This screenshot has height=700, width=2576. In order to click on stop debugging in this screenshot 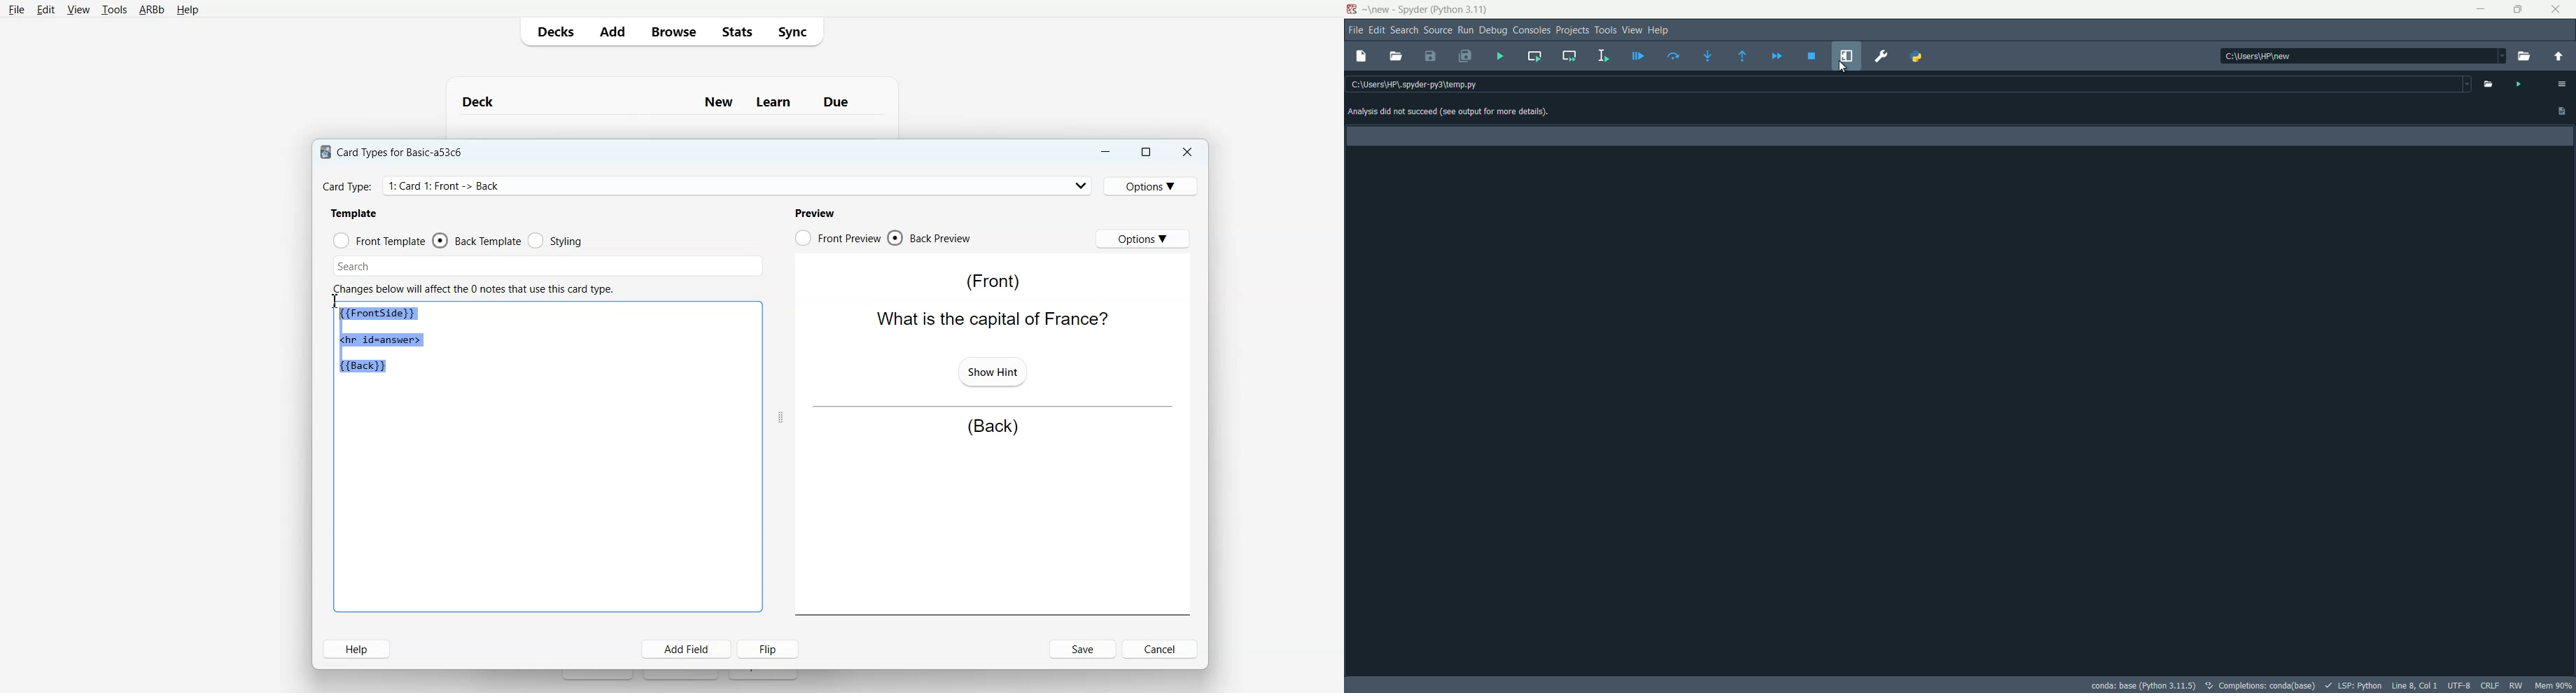, I will do `click(1812, 57)`.